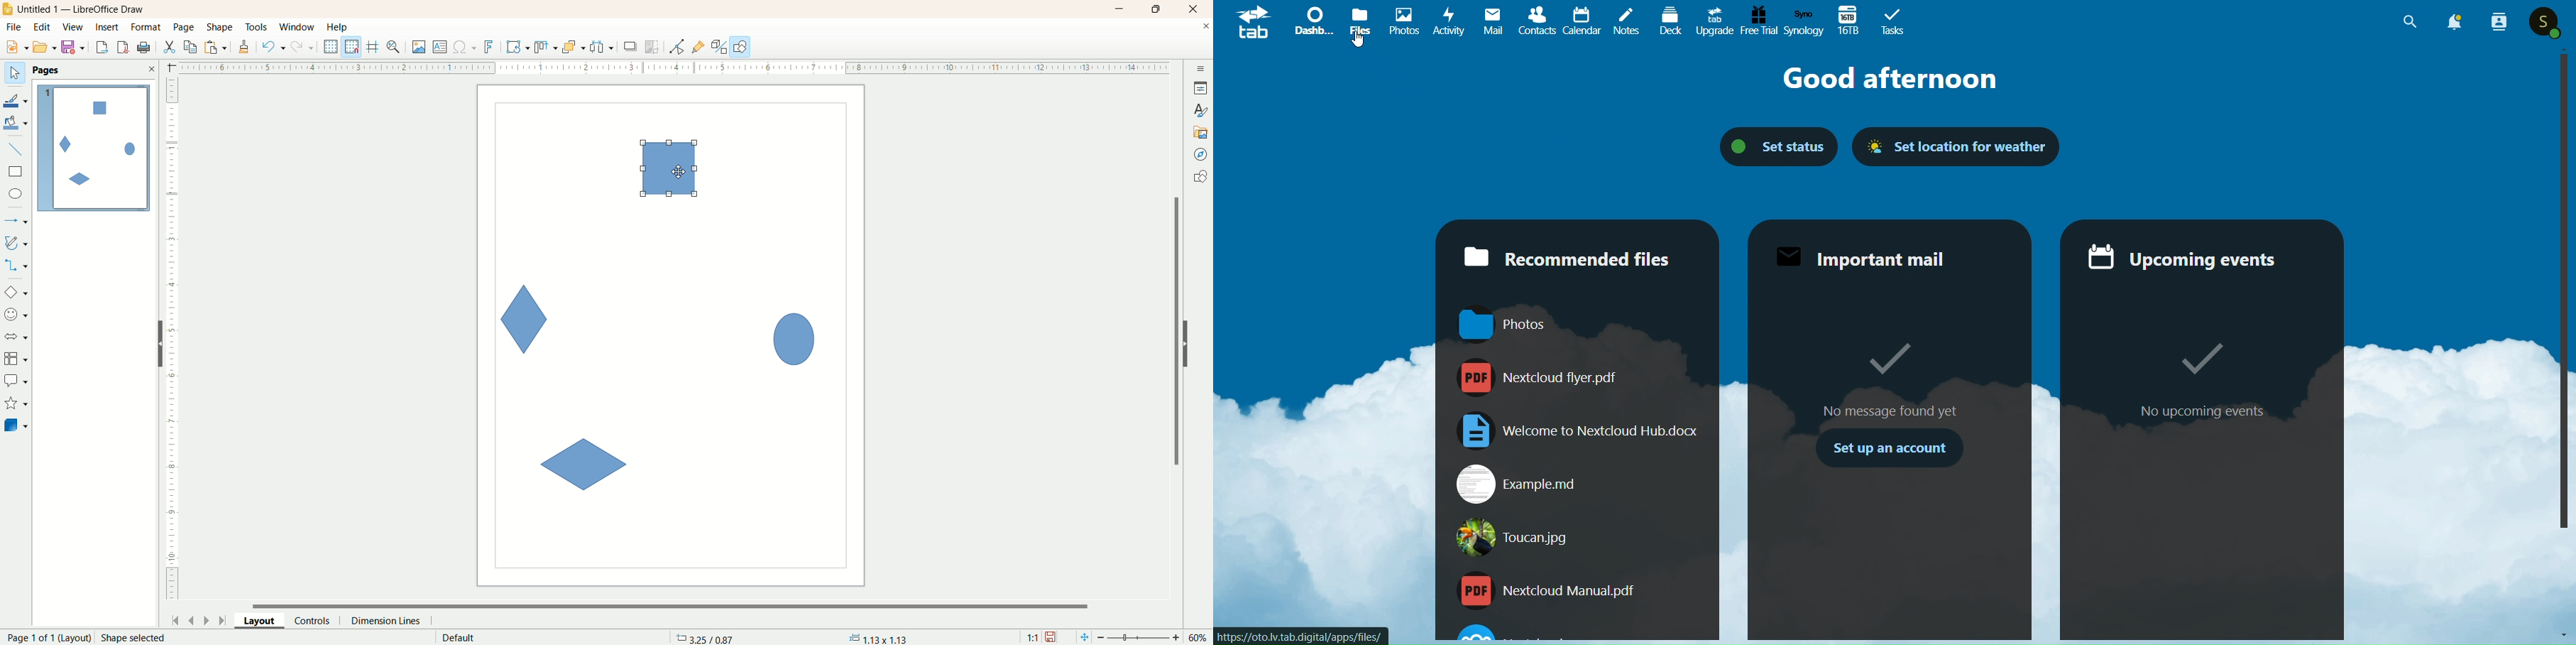 The height and width of the screenshot is (672, 2576). What do you see at coordinates (305, 46) in the screenshot?
I see `redo` at bounding box center [305, 46].